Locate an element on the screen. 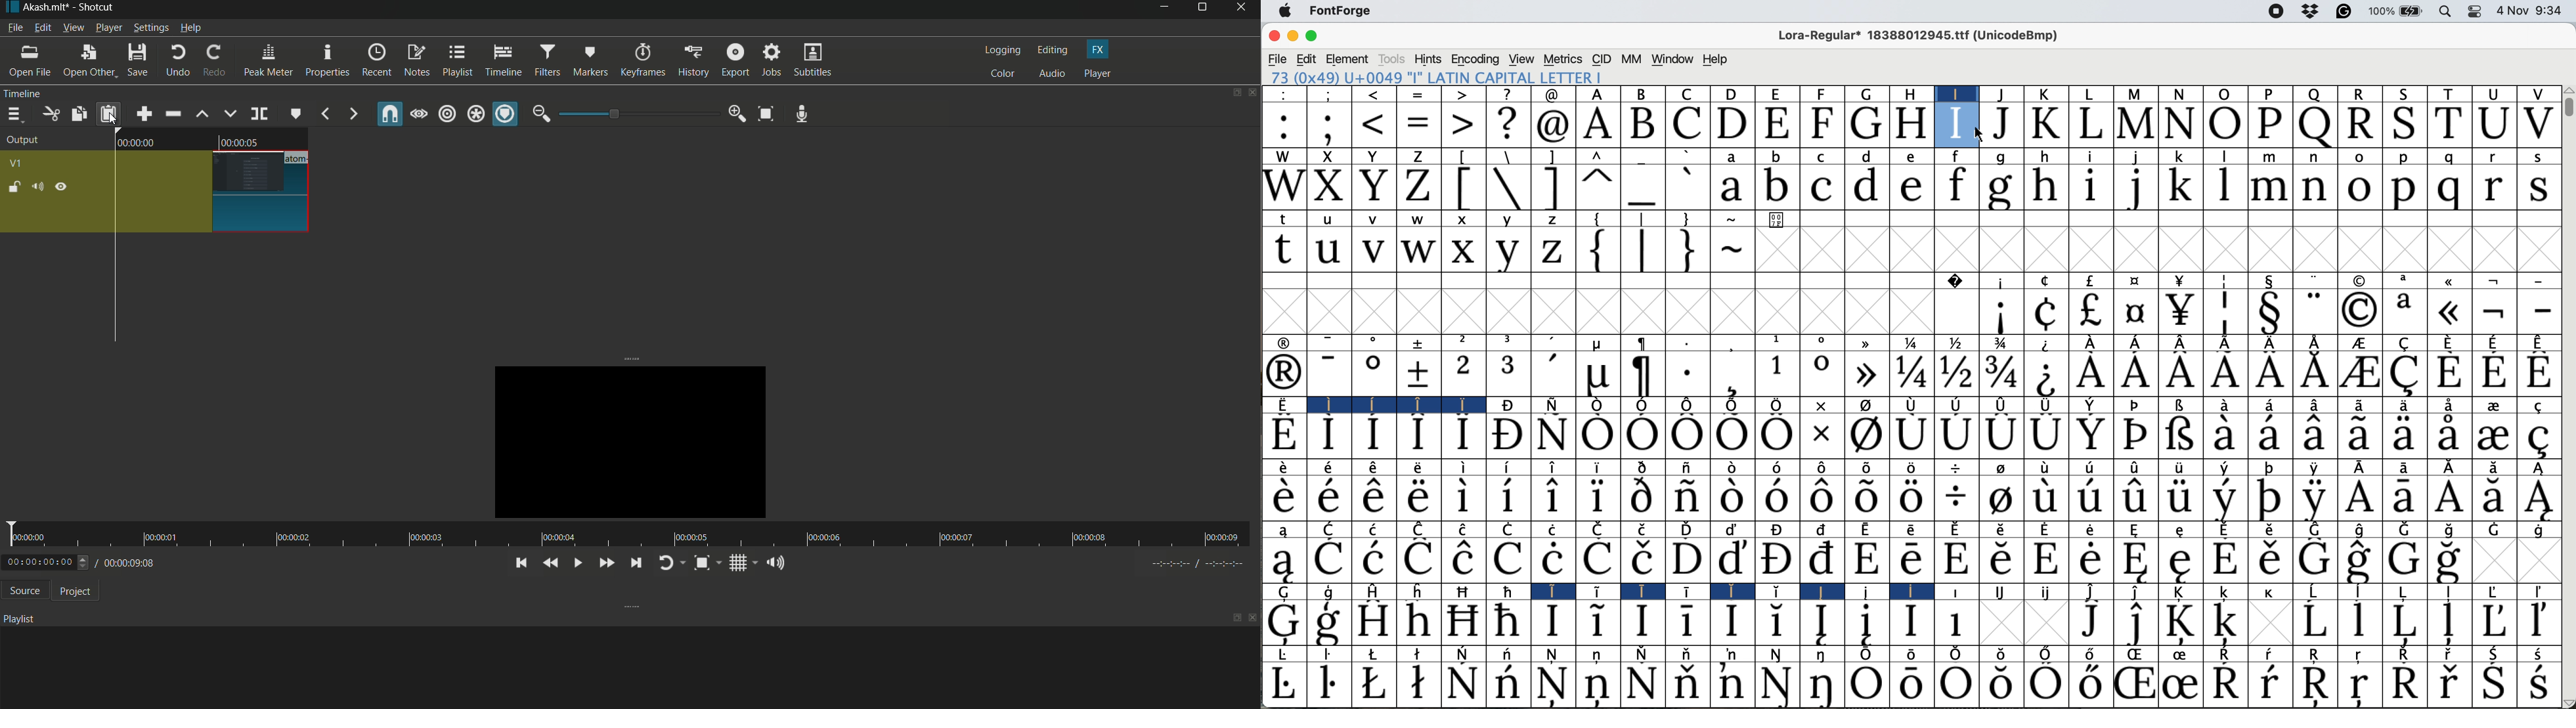 Image resolution: width=2576 pixels, height=728 pixels. Symbol is located at coordinates (1957, 530).